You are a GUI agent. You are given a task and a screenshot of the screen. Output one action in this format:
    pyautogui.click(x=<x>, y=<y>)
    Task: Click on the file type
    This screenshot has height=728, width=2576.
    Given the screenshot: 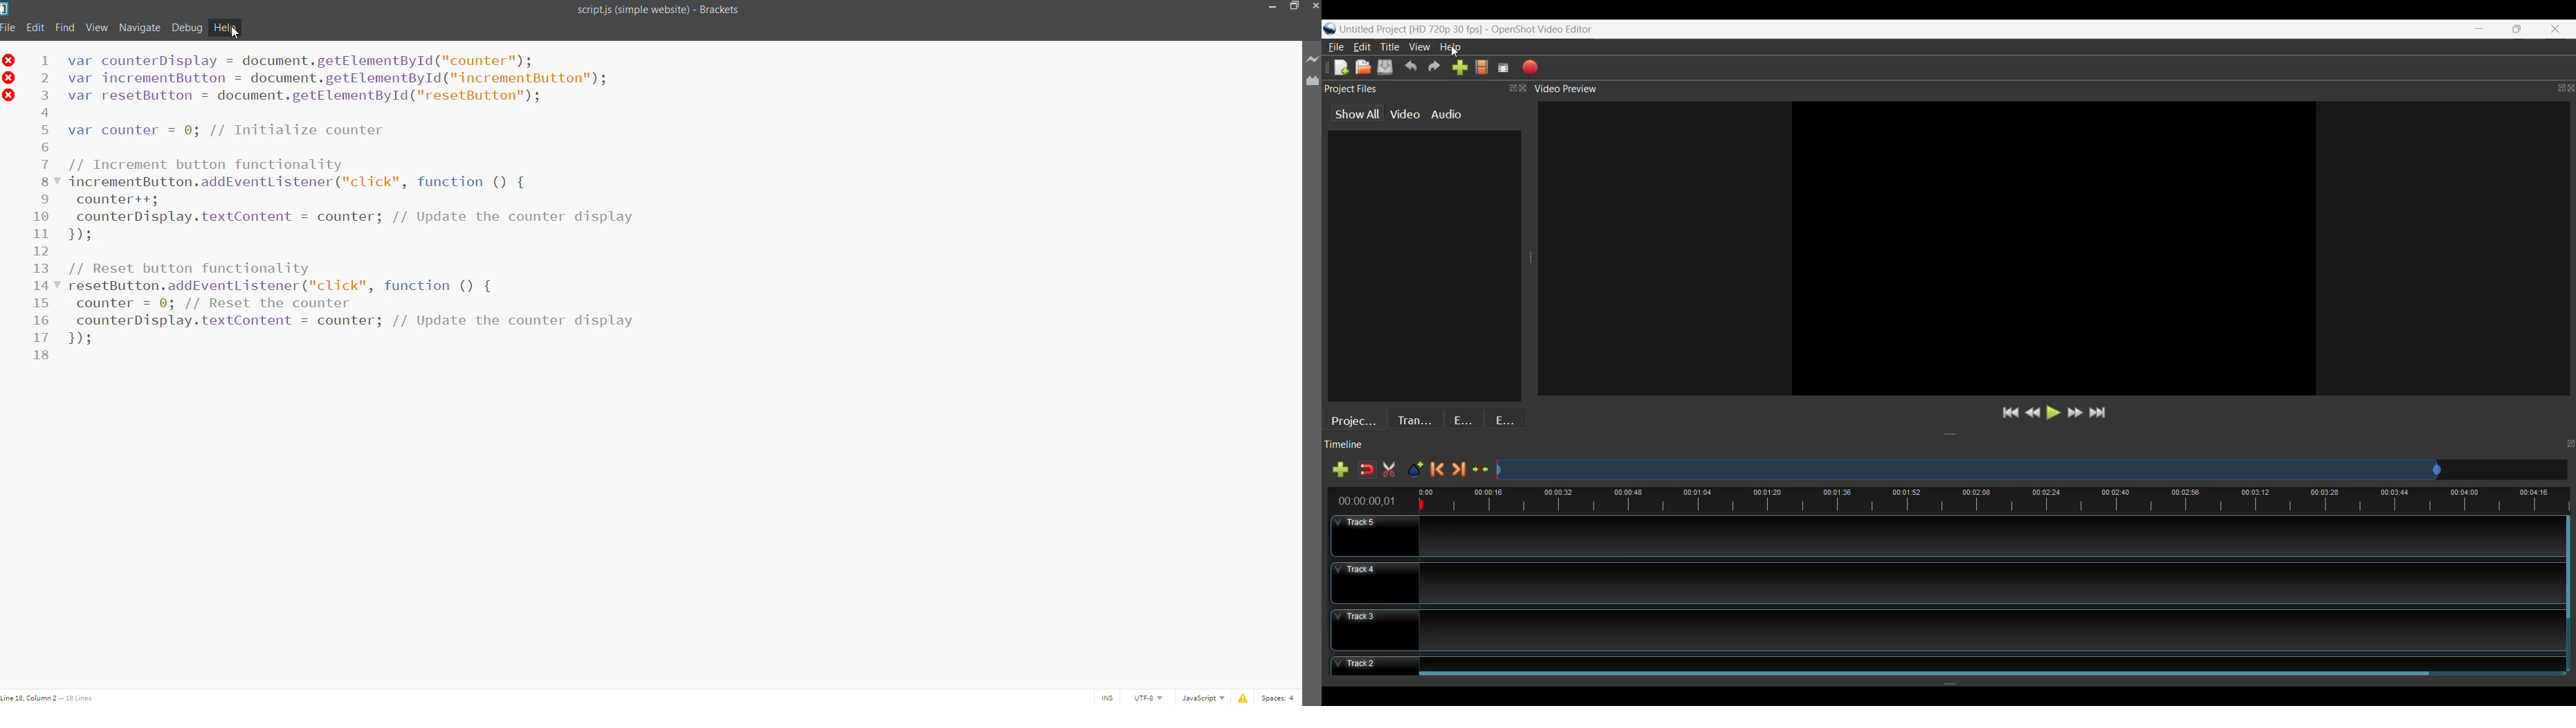 What is the action you would take?
    pyautogui.click(x=1201, y=698)
    